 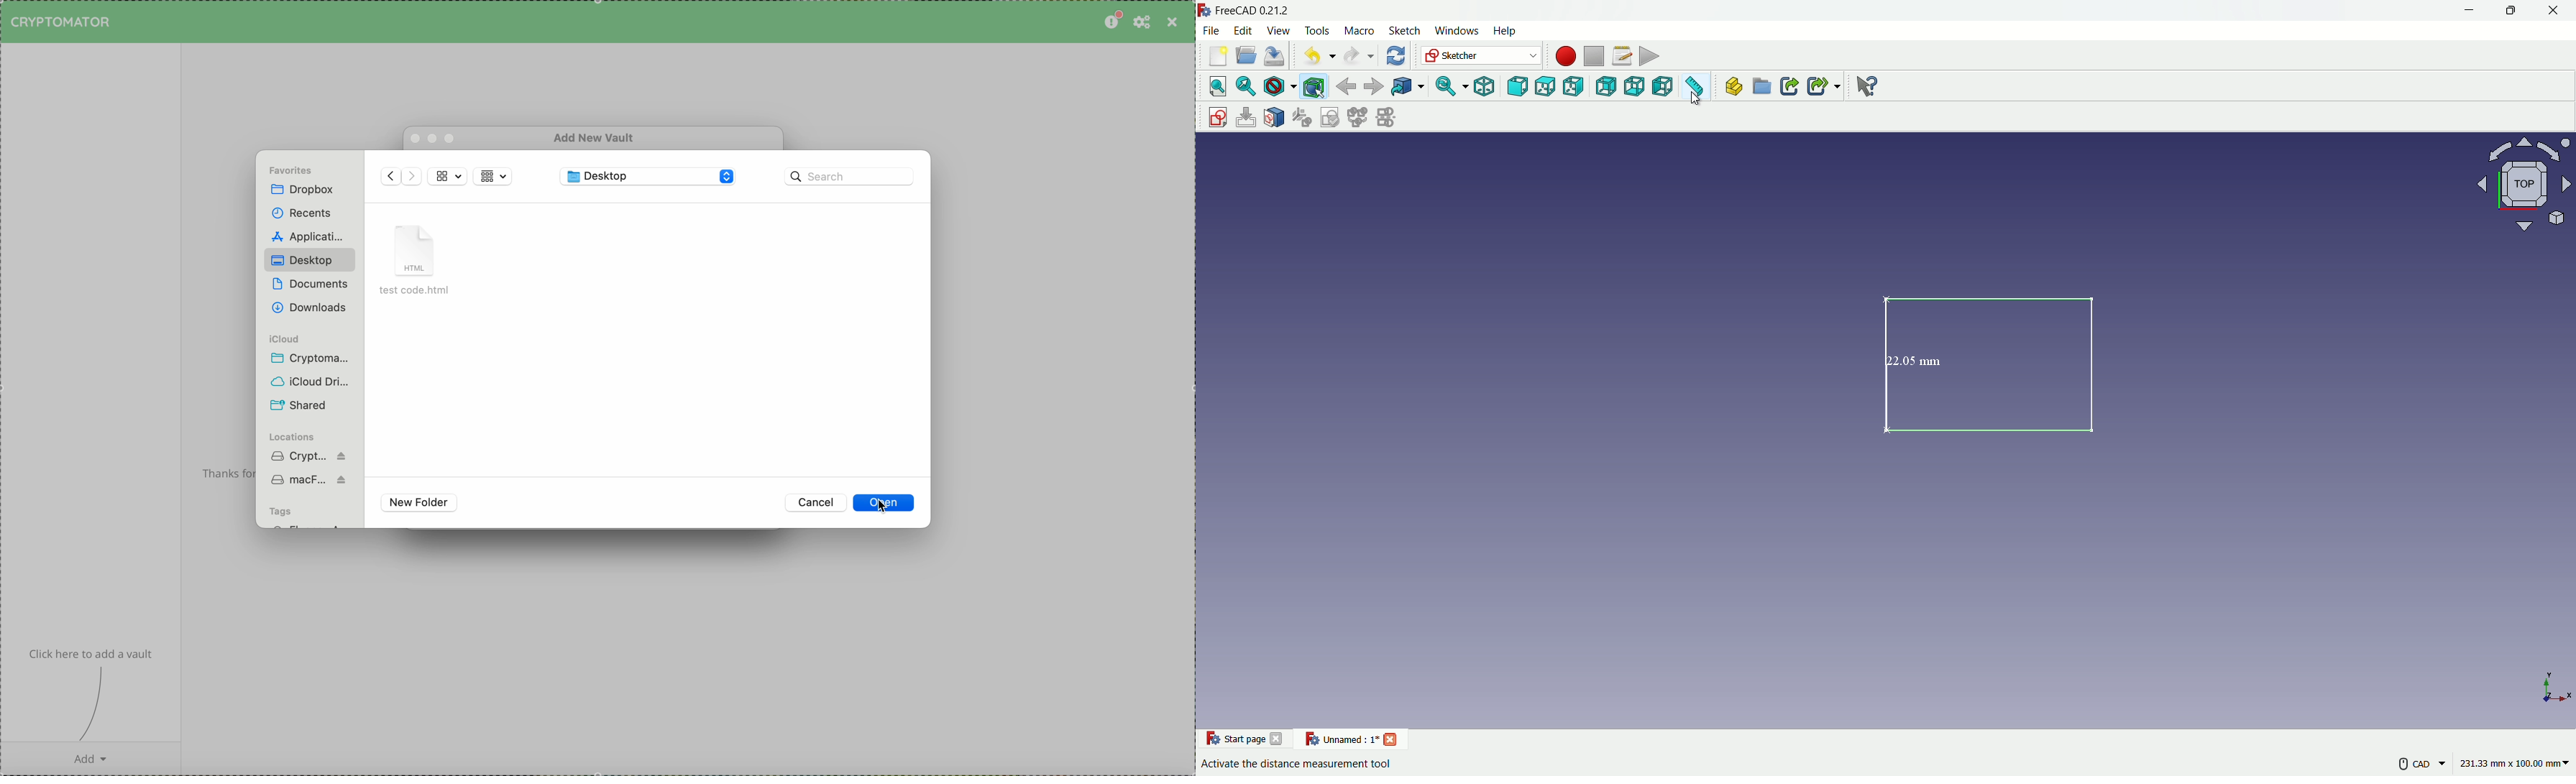 I want to click on stop macros, so click(x=1592, y=57).